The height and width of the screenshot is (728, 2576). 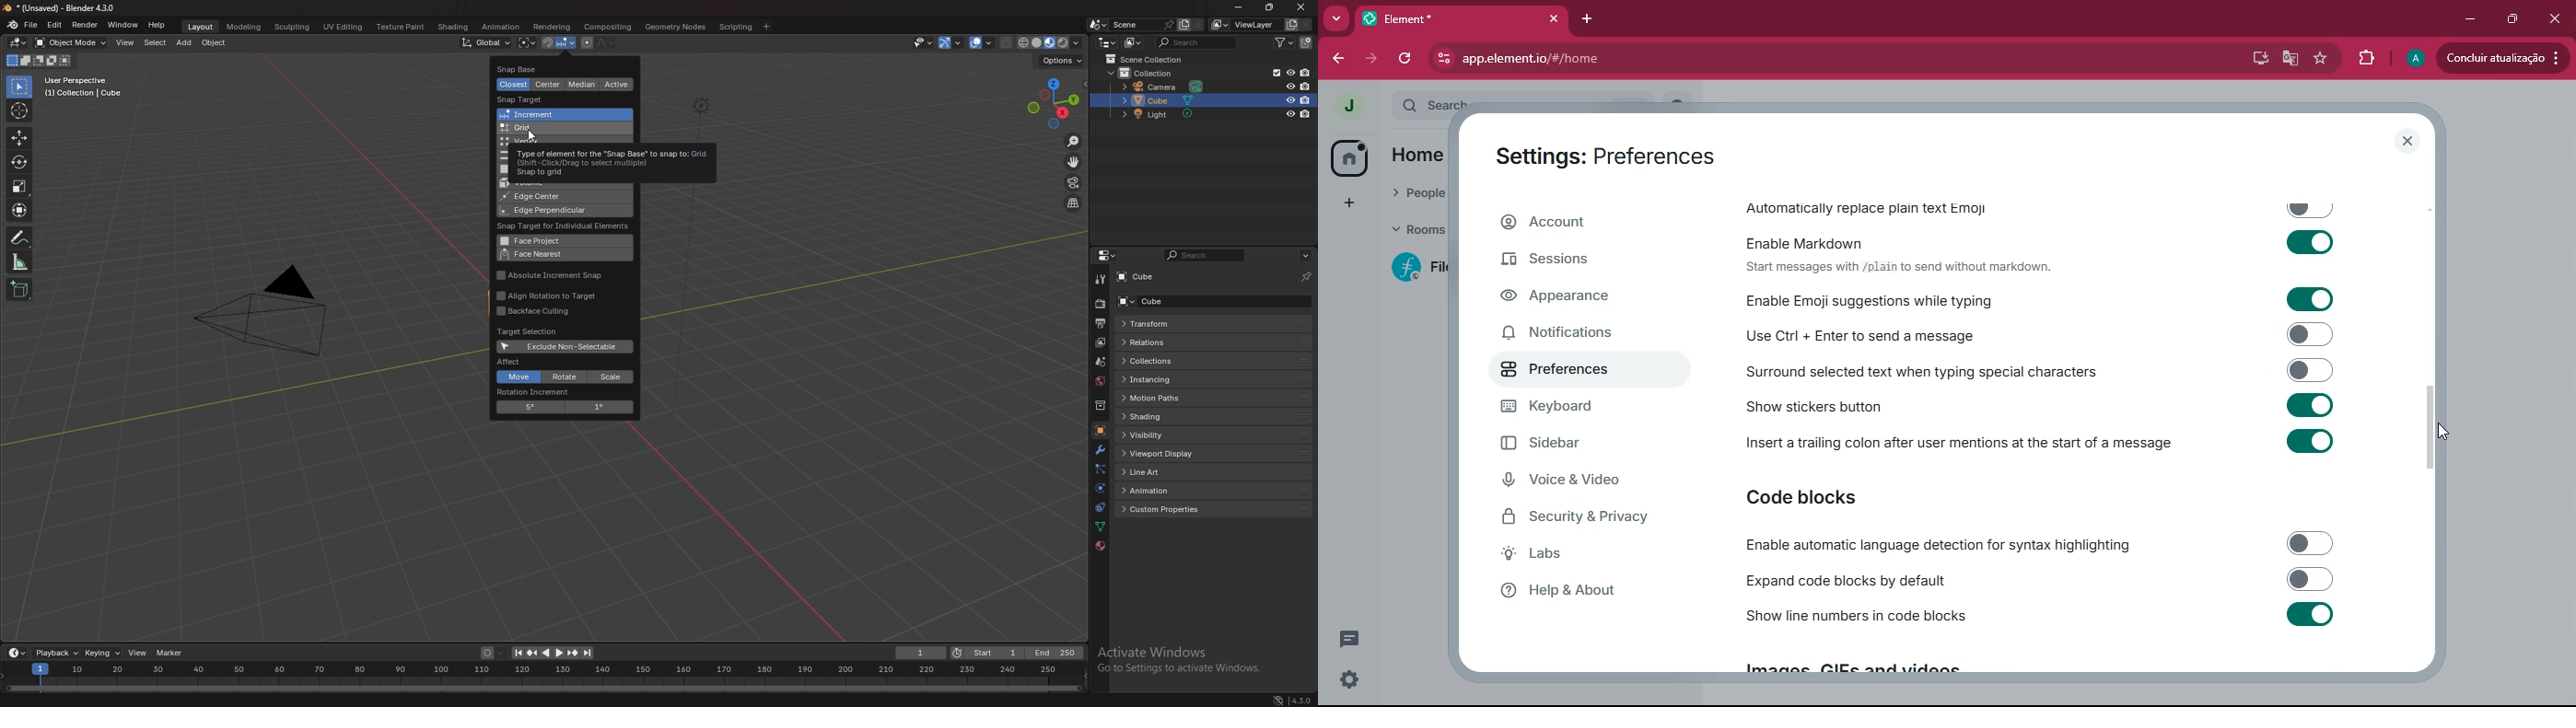 What do you see at coordinates (553, 276) in the screenshot?
I see `absolute increment snap` at bounding box center [553, 276].